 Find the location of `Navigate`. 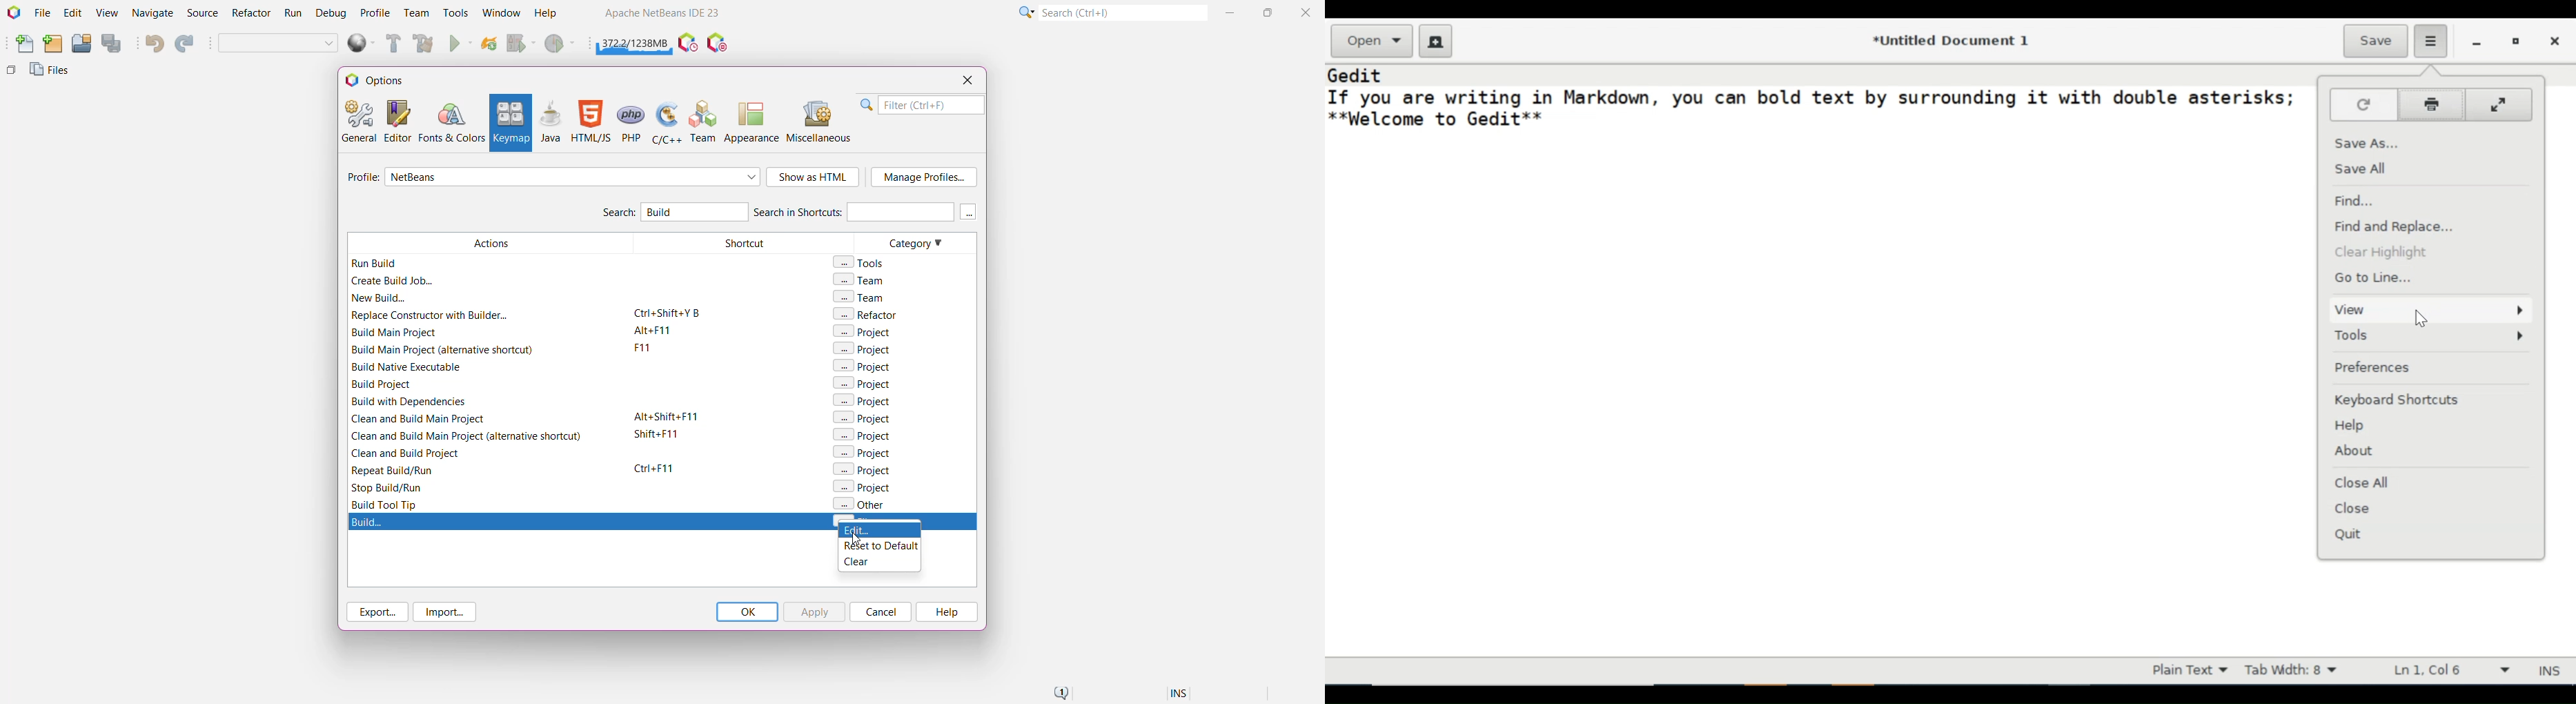

Navigate is located at coordinates (153, 14).